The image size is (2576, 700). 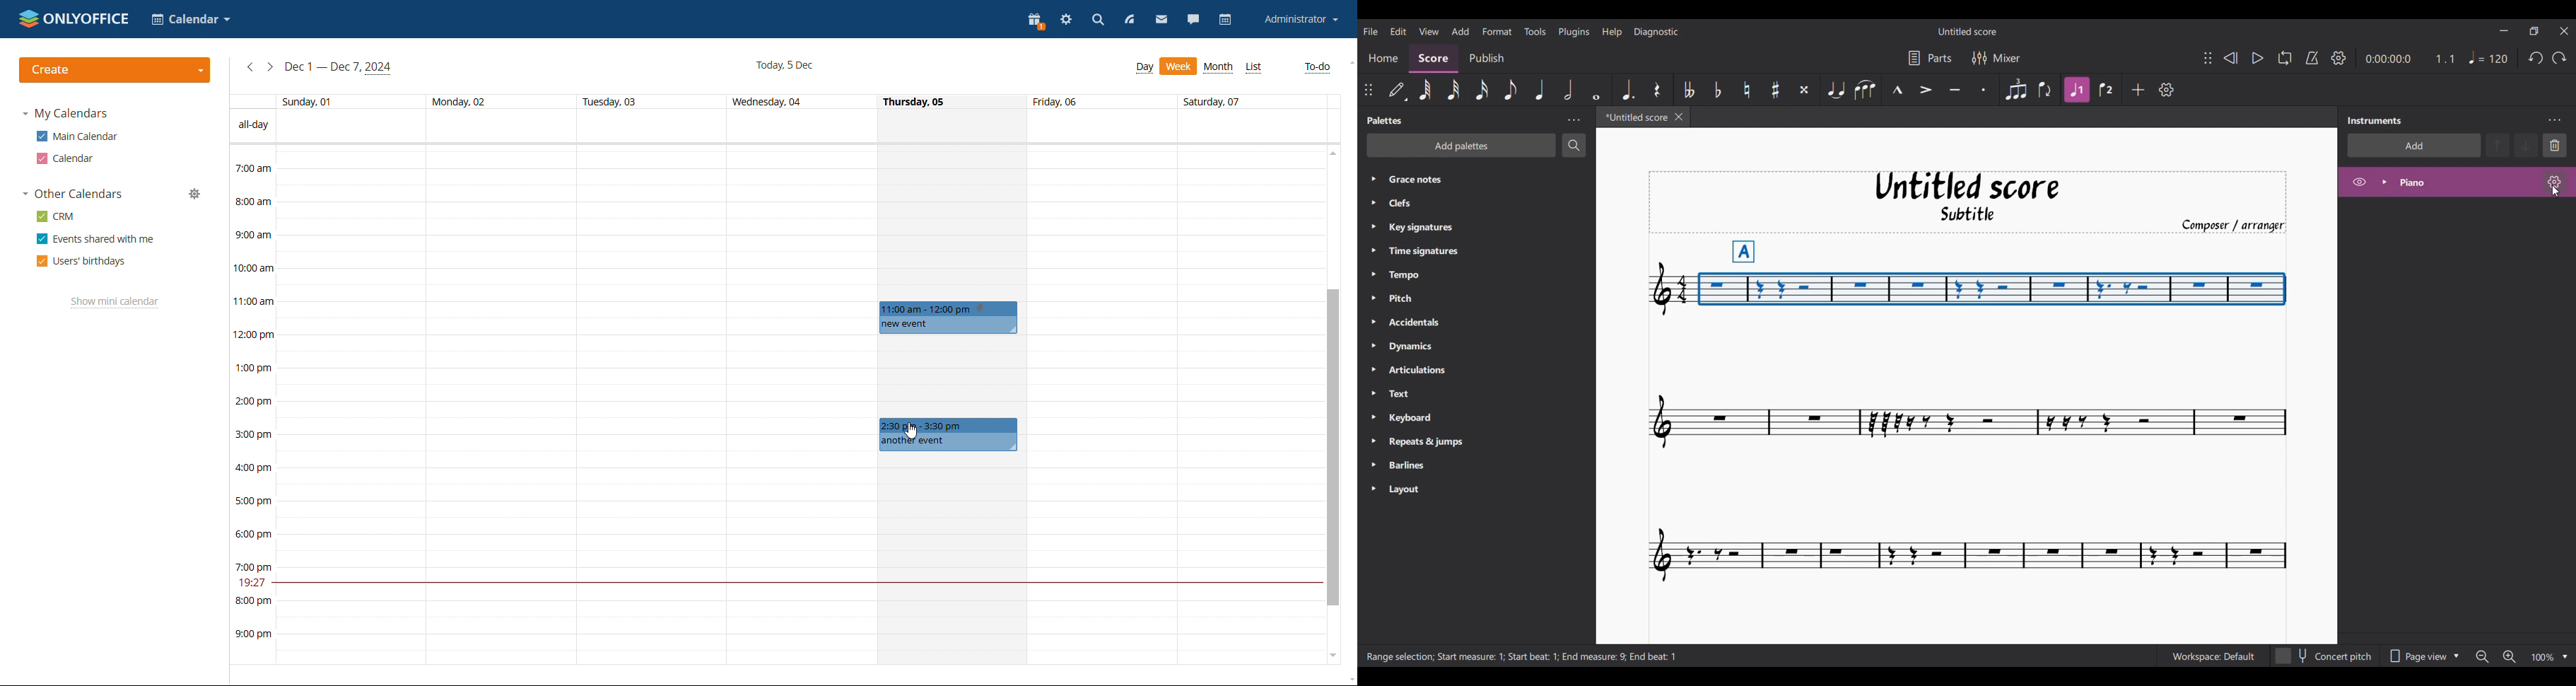 What do you see at coordinates (1433, 347) in the screenshot?
I see `Dynamics` at bounding box center [1433, 347].